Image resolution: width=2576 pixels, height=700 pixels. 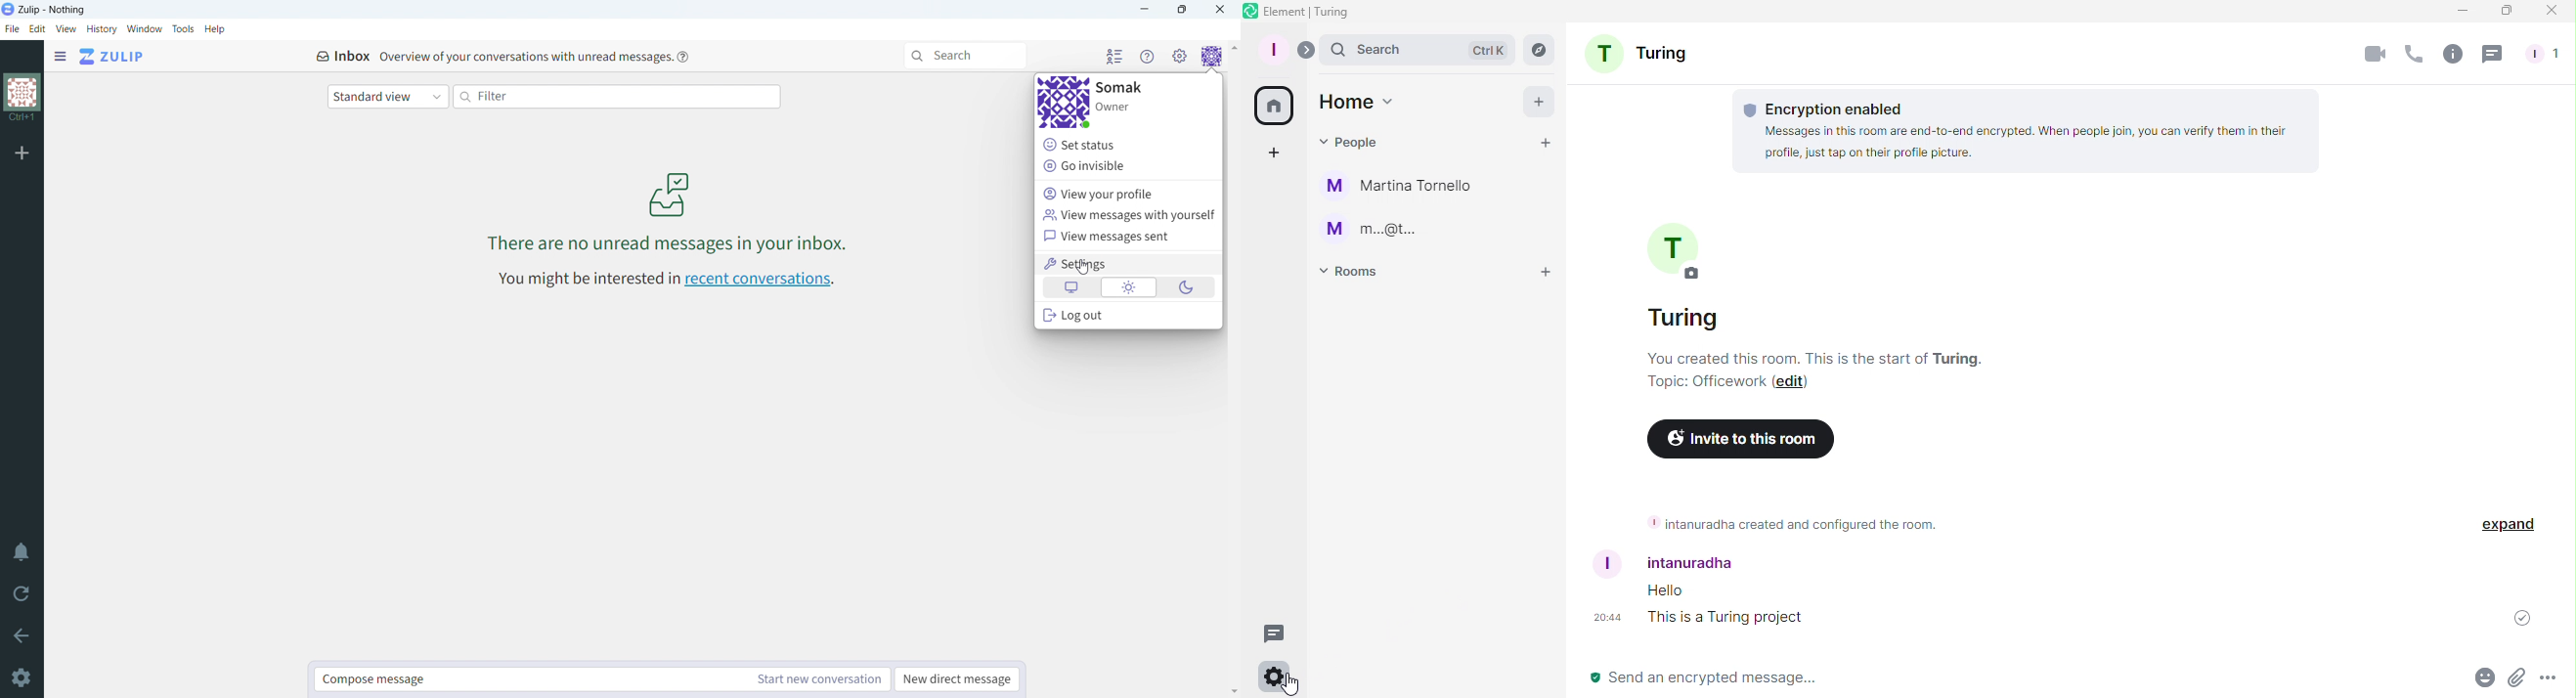 What do you see at coordinates (1085, 268) in the screenshot?
I see `Cursor` at bounding box center [1085, 268].